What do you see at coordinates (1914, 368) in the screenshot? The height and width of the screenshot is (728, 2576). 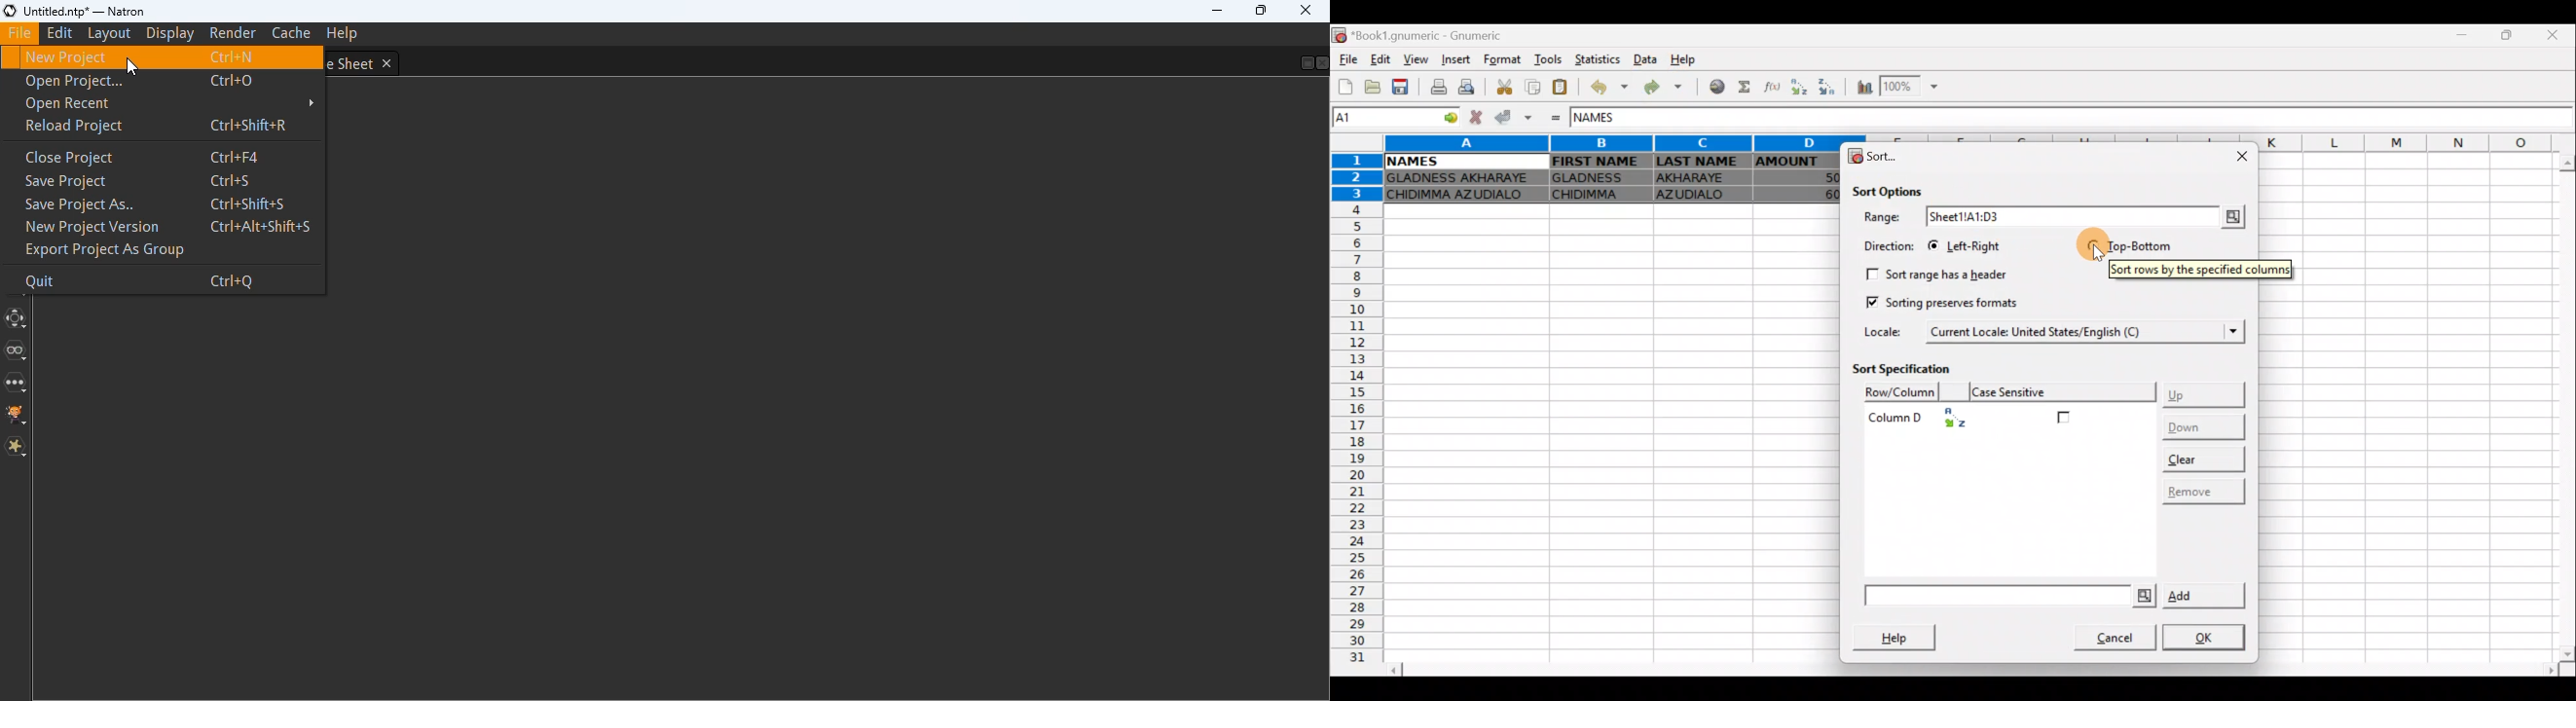 I see `Sort specification` at bounding box center [1914, 368].